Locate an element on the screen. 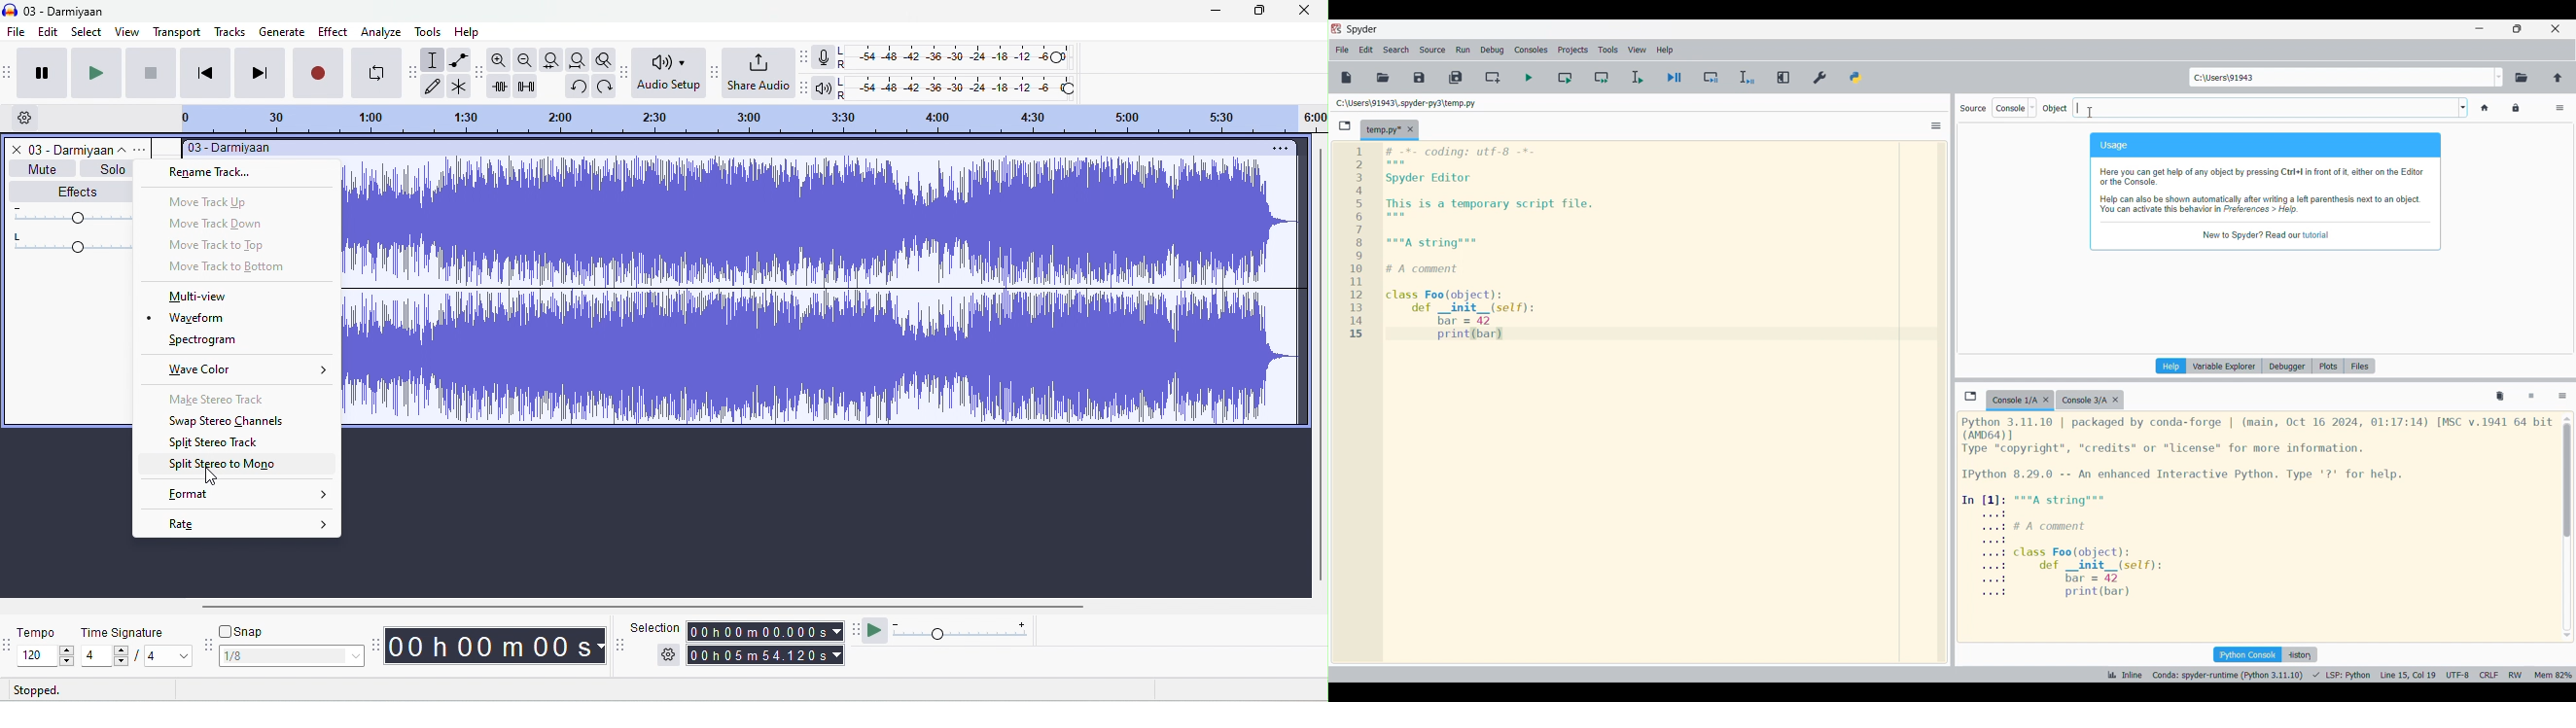 The width and height of the screenshot is (2576, 728). Source options is located at coordinates (2015, 108).